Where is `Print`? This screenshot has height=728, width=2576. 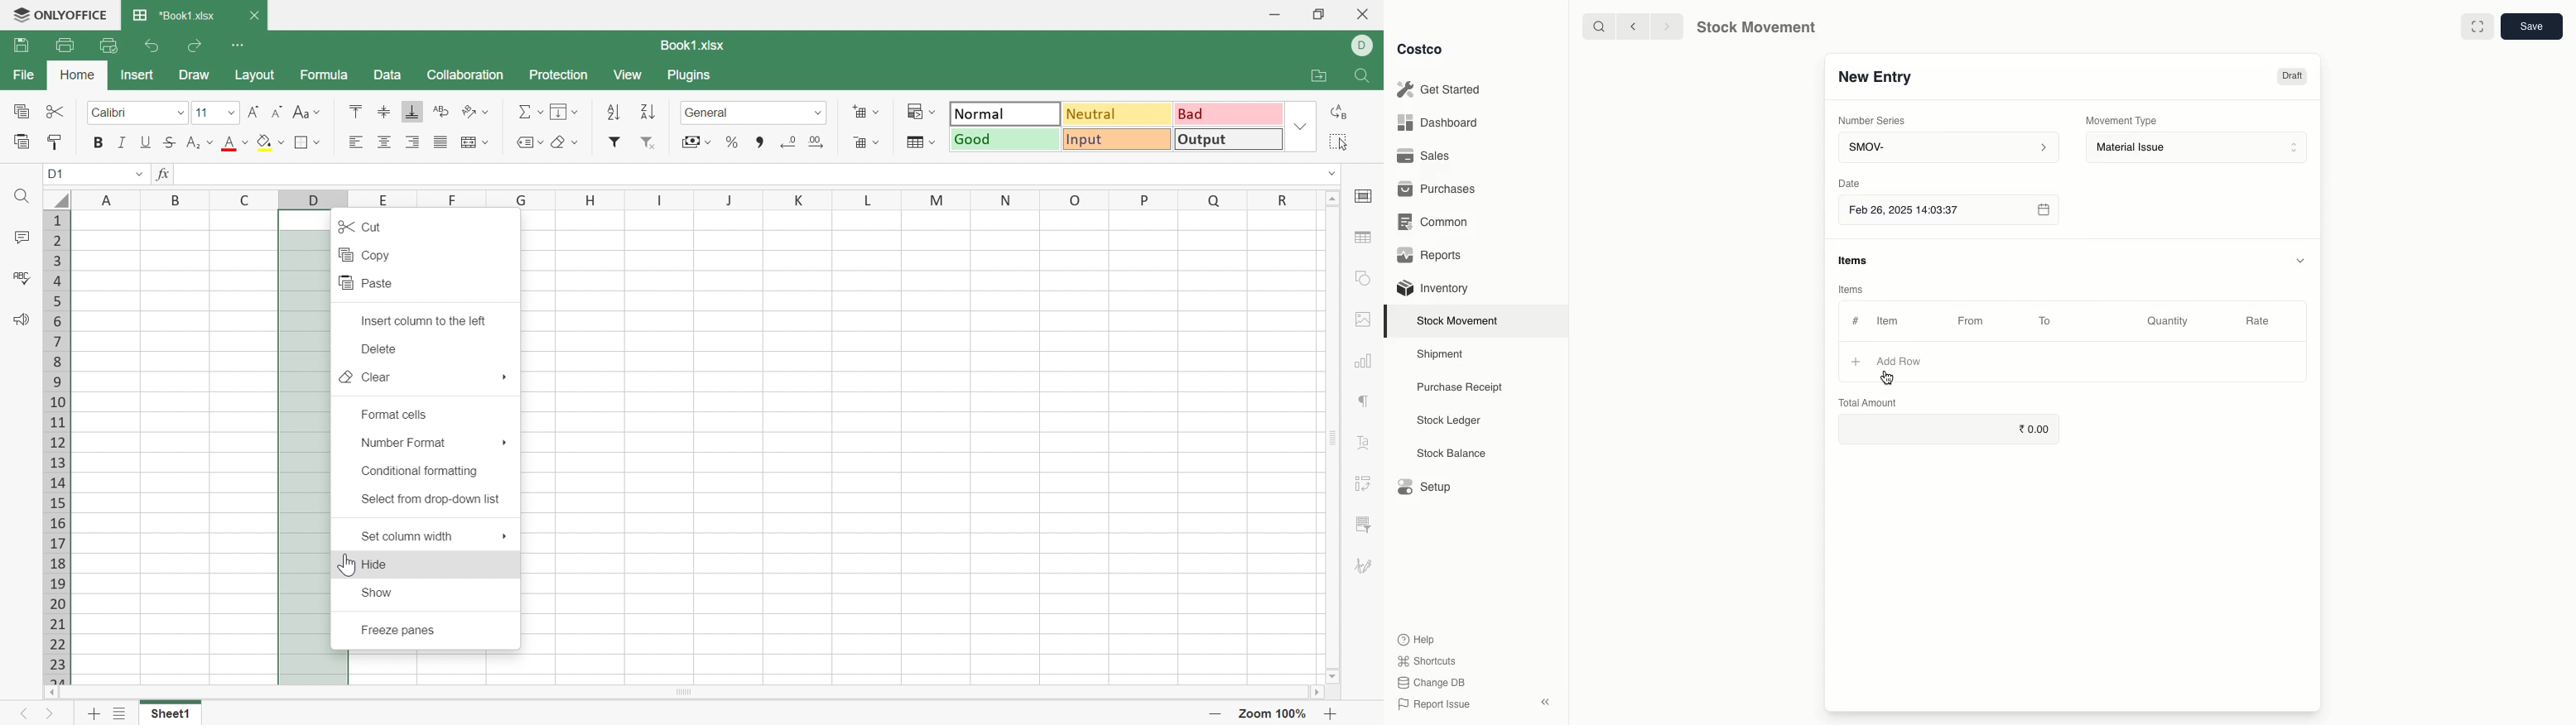 Print is located at coordinates (67, 45).